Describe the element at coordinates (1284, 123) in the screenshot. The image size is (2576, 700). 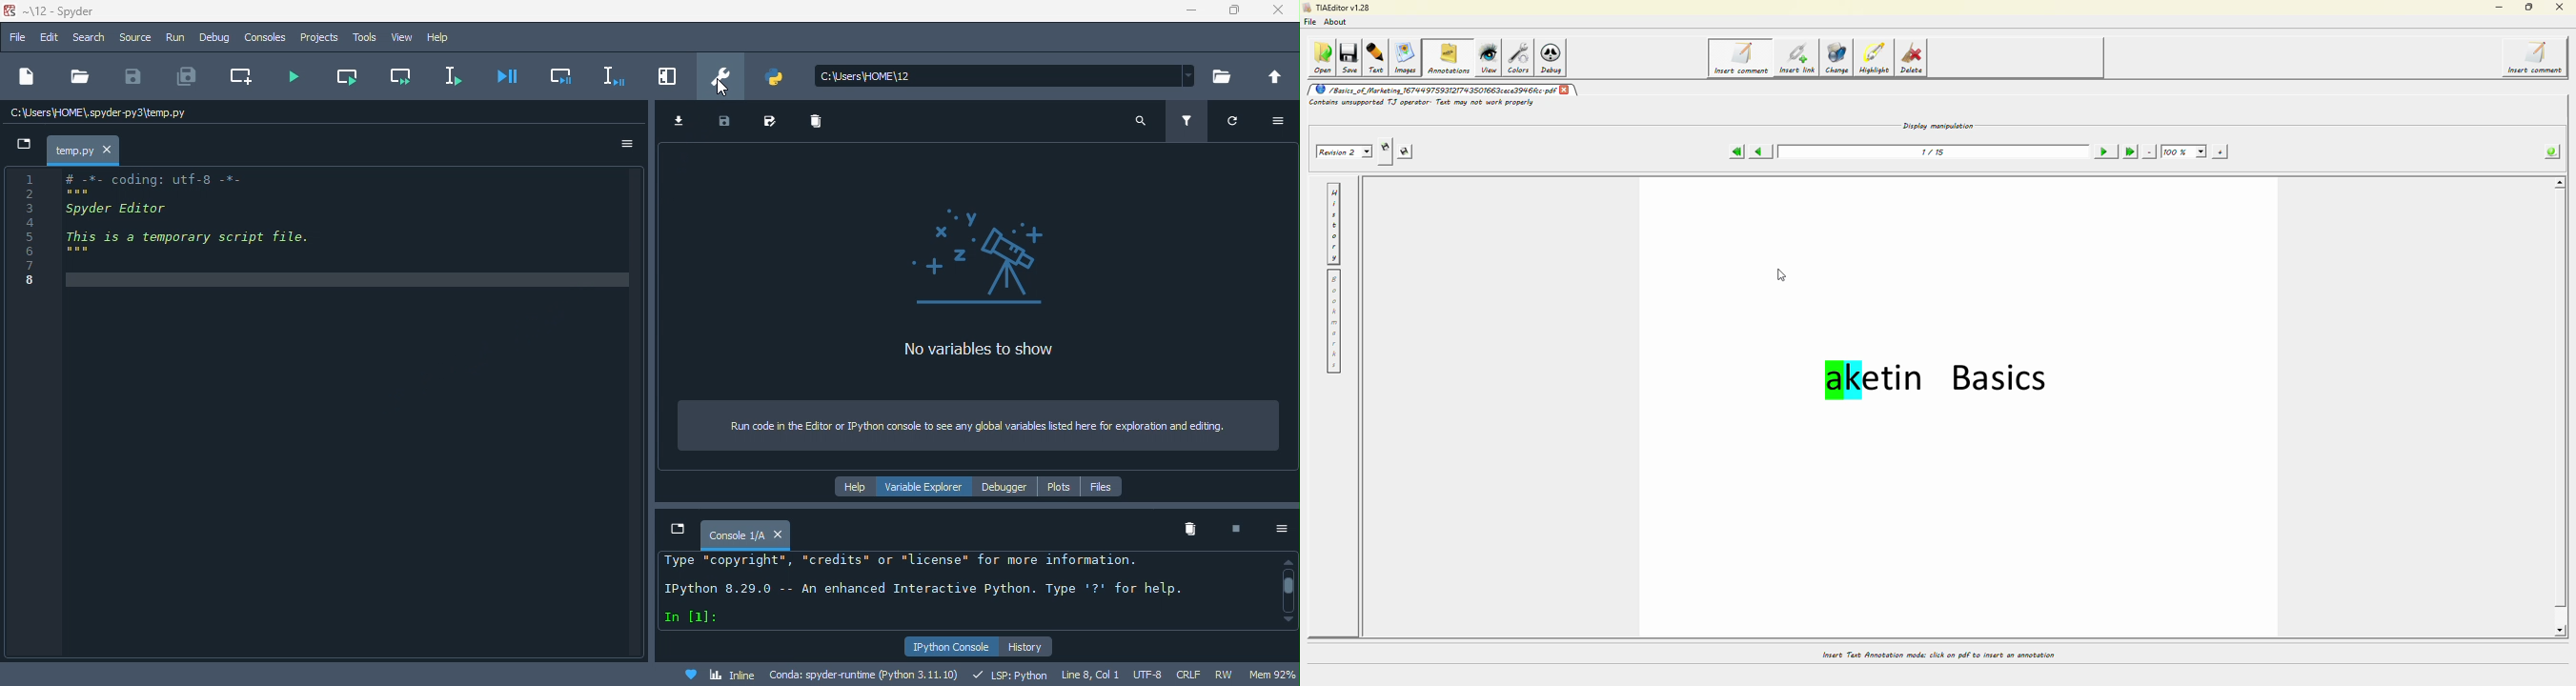
I see `option` at that location.